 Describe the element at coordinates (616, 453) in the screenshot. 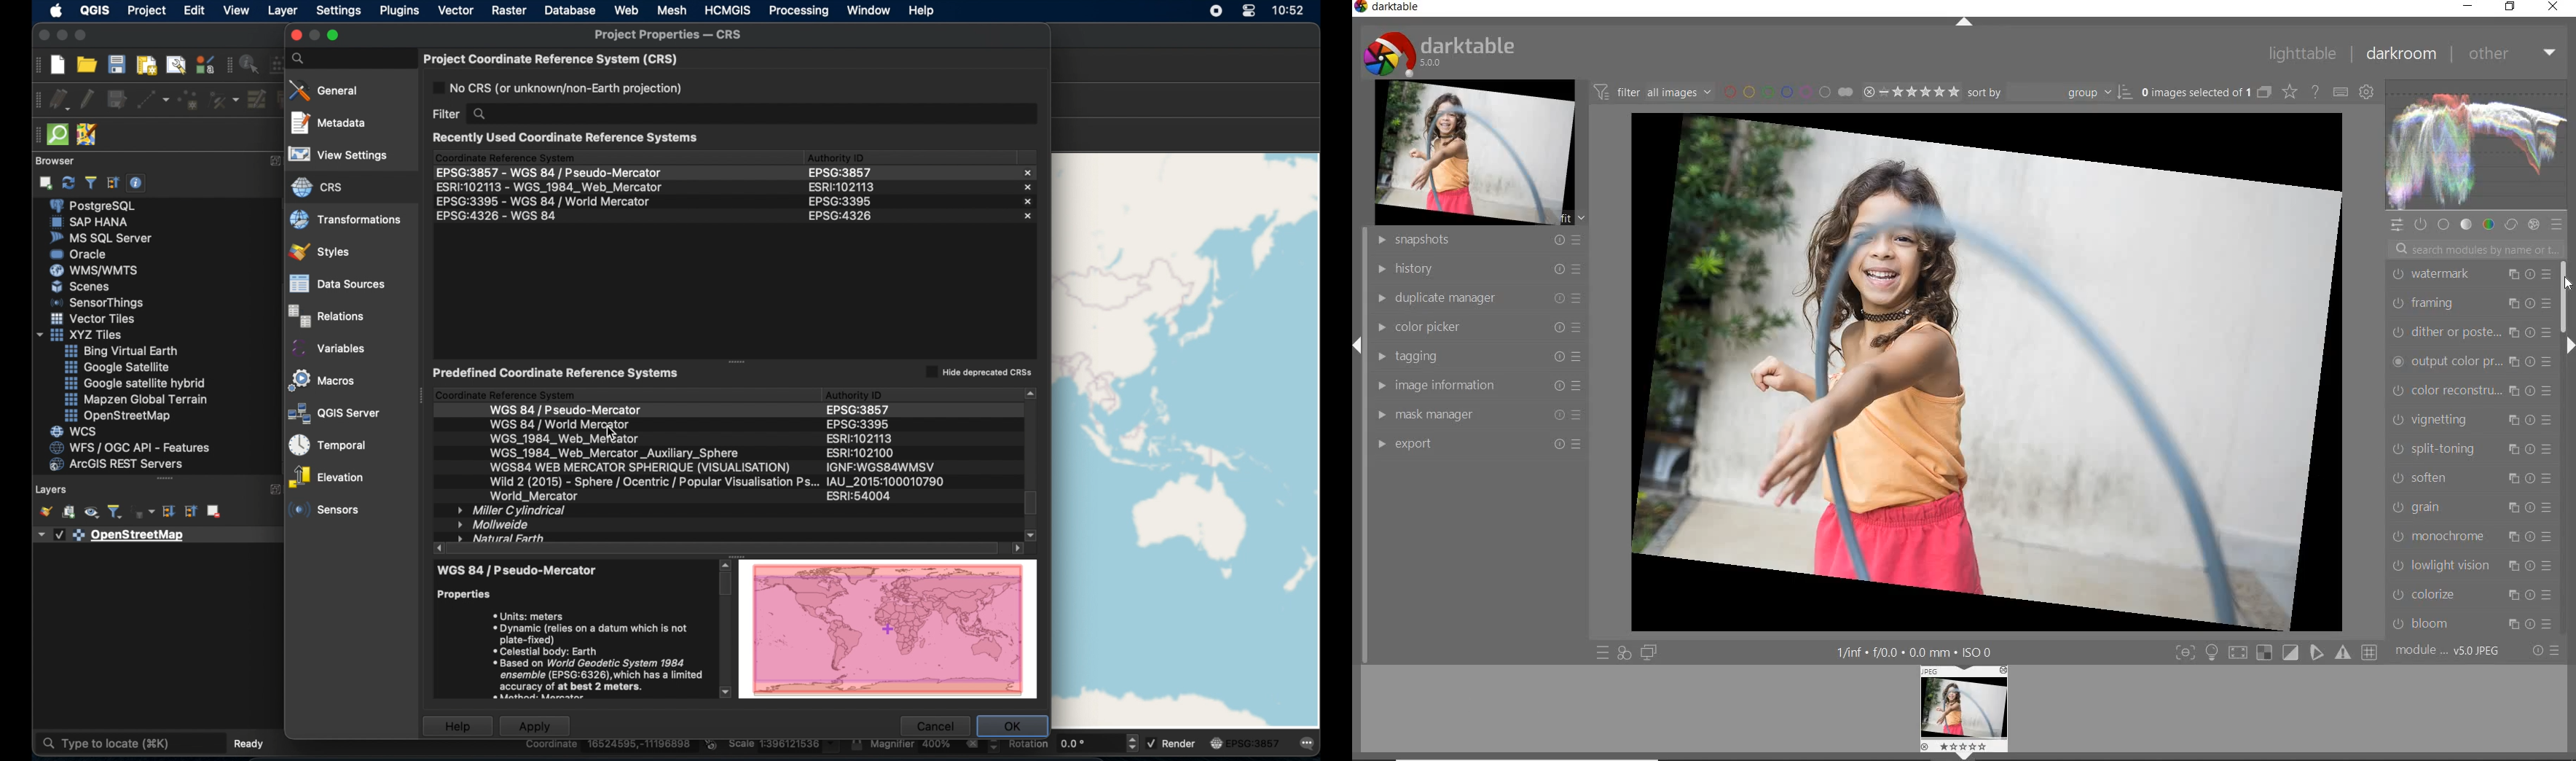

I see `wsg 1984` at that location.